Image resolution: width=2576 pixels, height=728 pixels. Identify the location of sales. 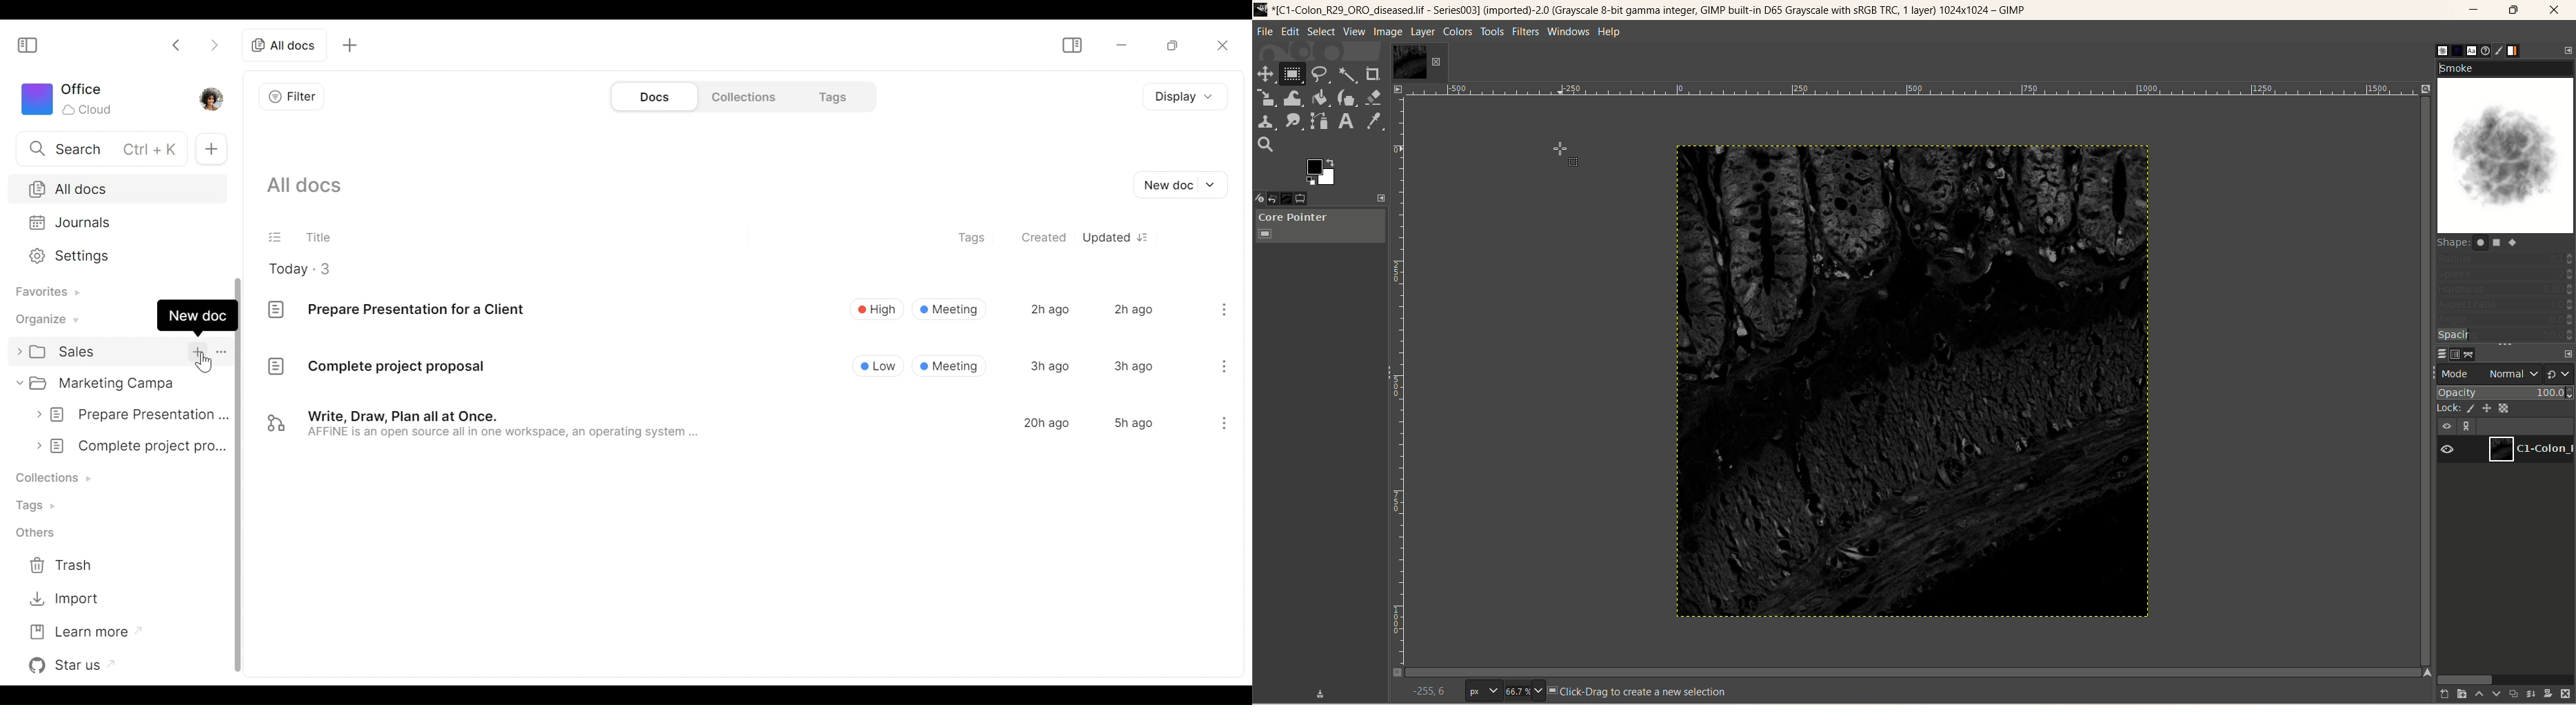
(82, 354).